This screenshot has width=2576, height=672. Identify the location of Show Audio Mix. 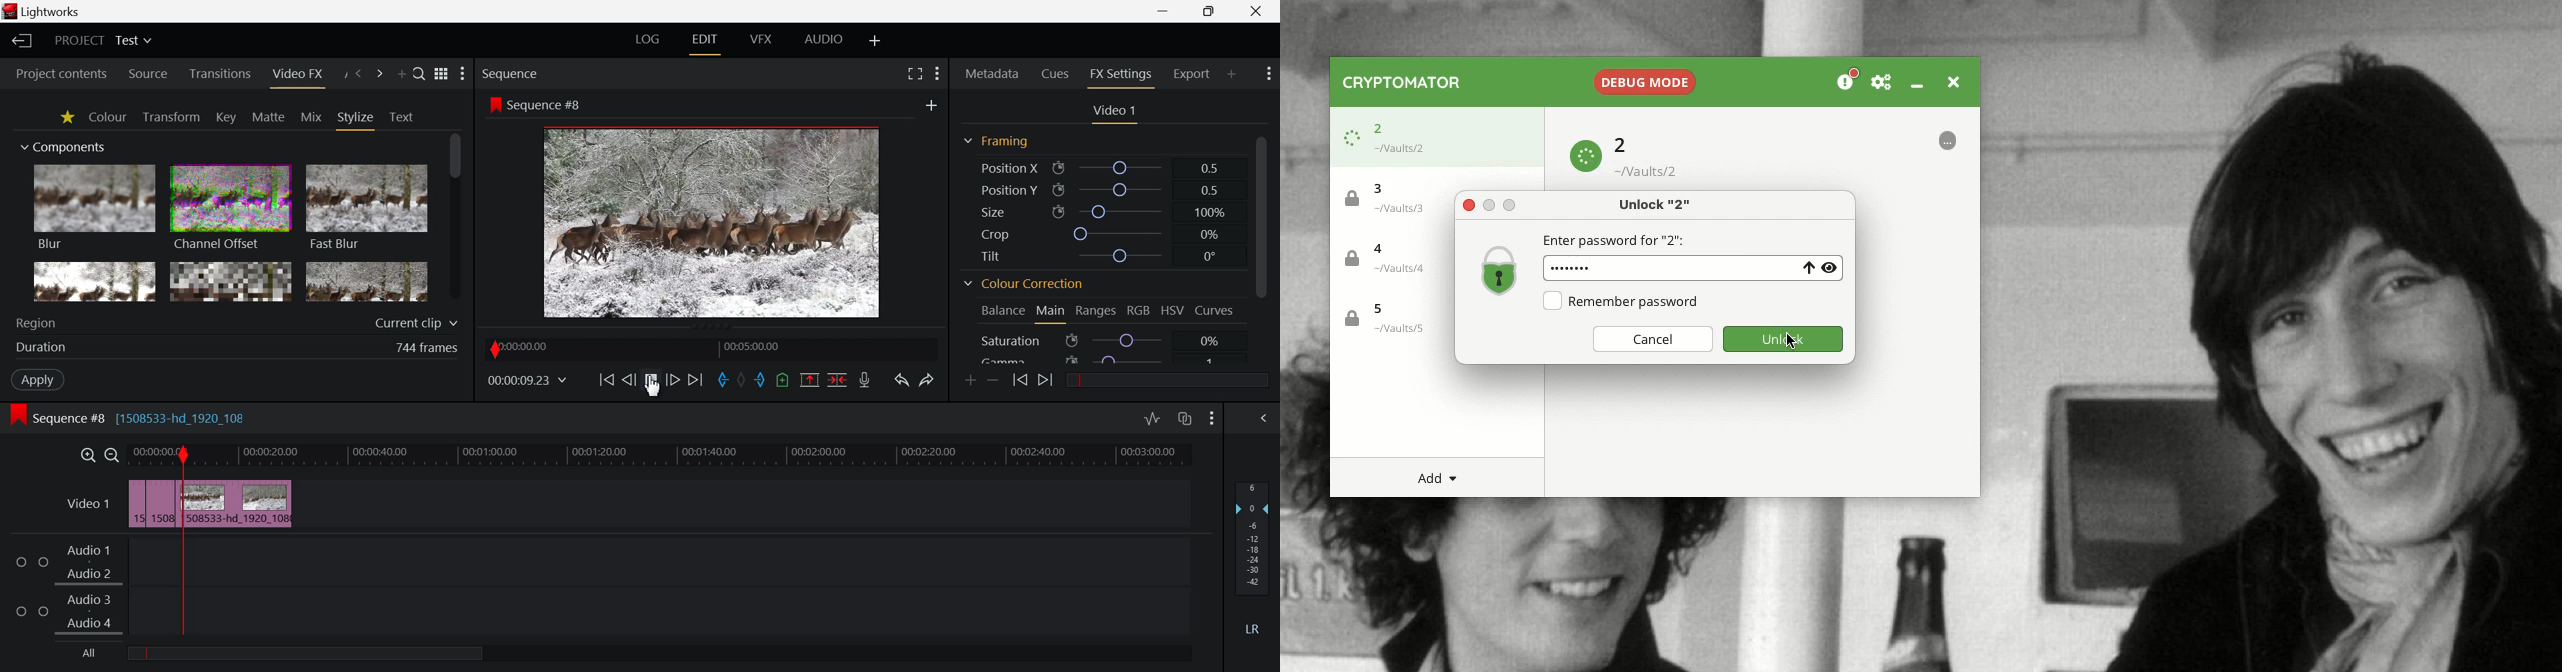
(1265, 419).